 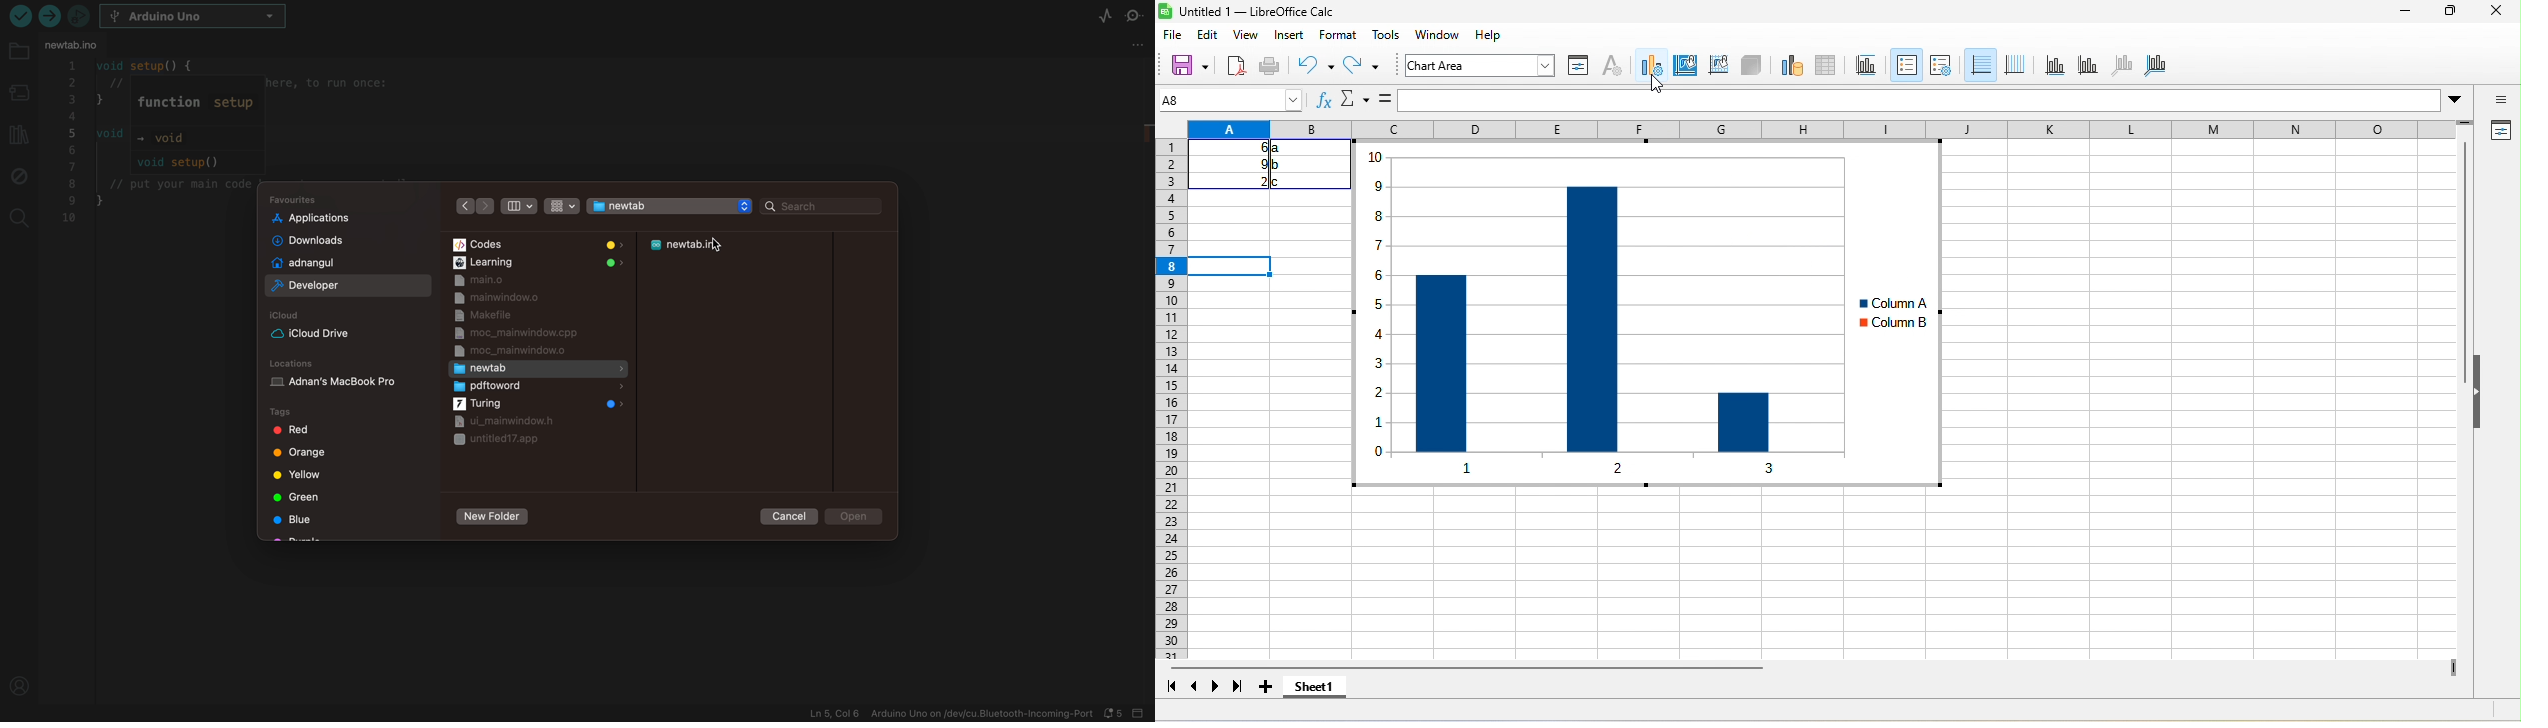 What do you see at coordinates (1481, 667) in the screenshot?
I see `horizontal scroll bar` at bounding box center [1481, 667].